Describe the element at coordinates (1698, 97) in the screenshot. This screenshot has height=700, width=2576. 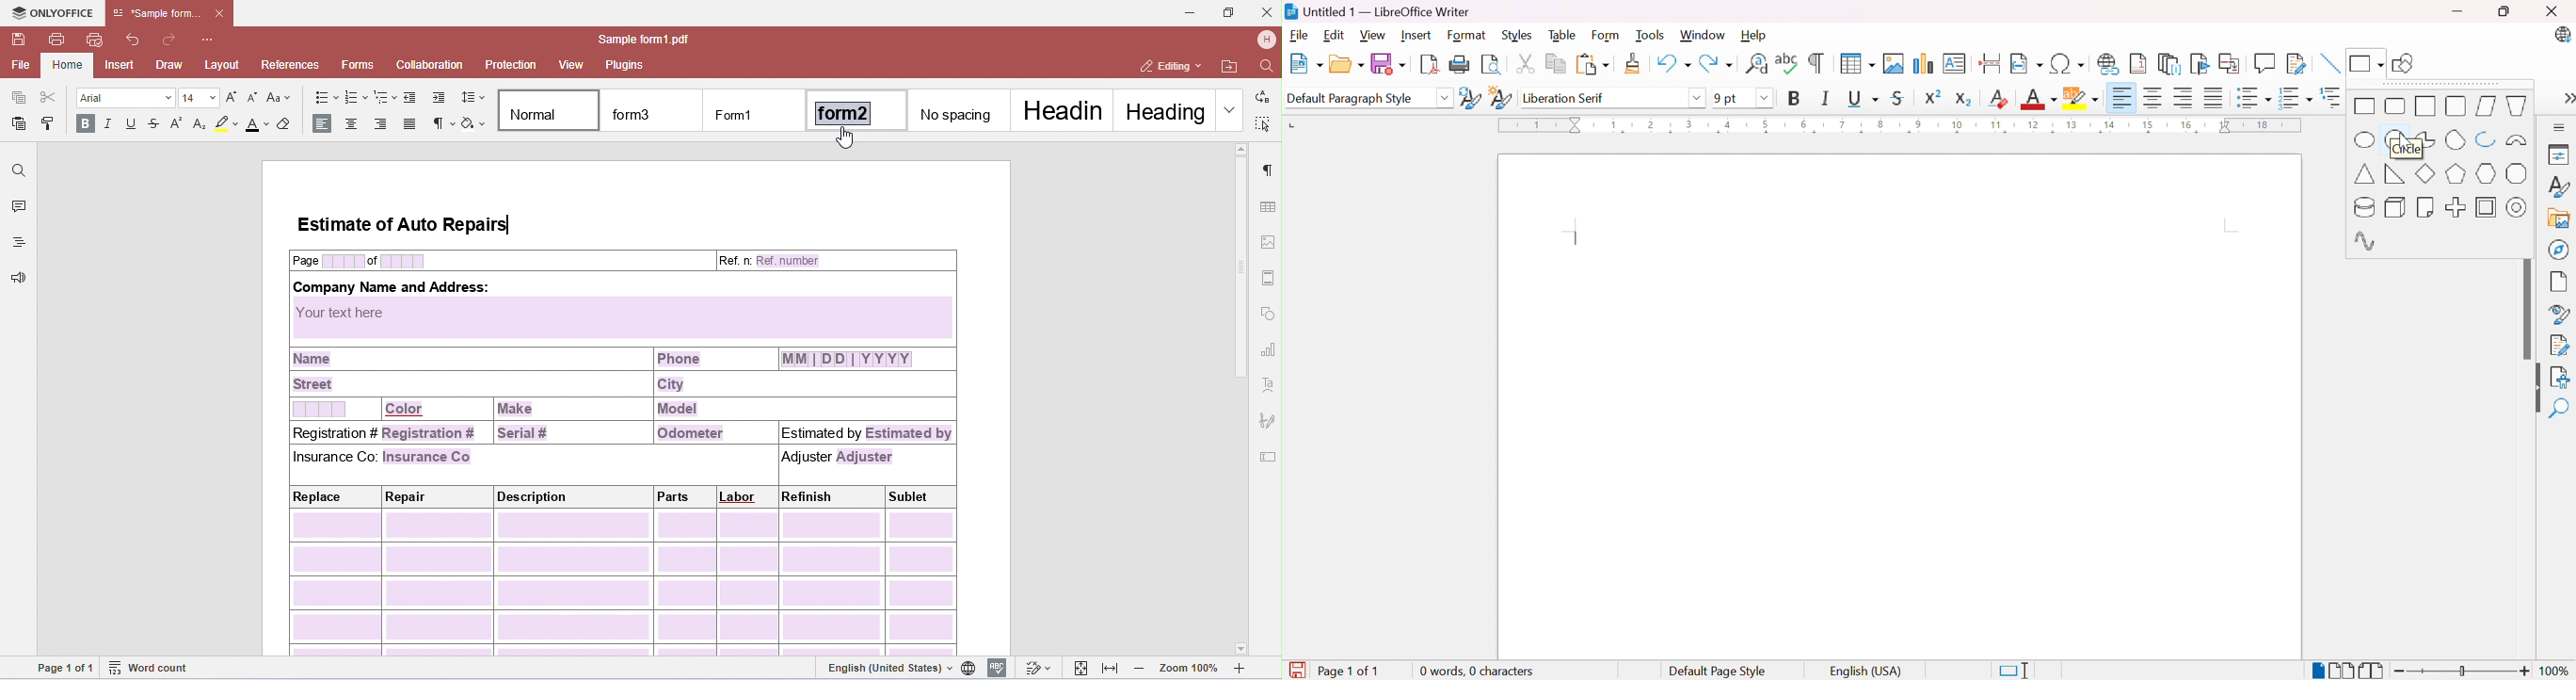
I see `Dorp down` at that location.